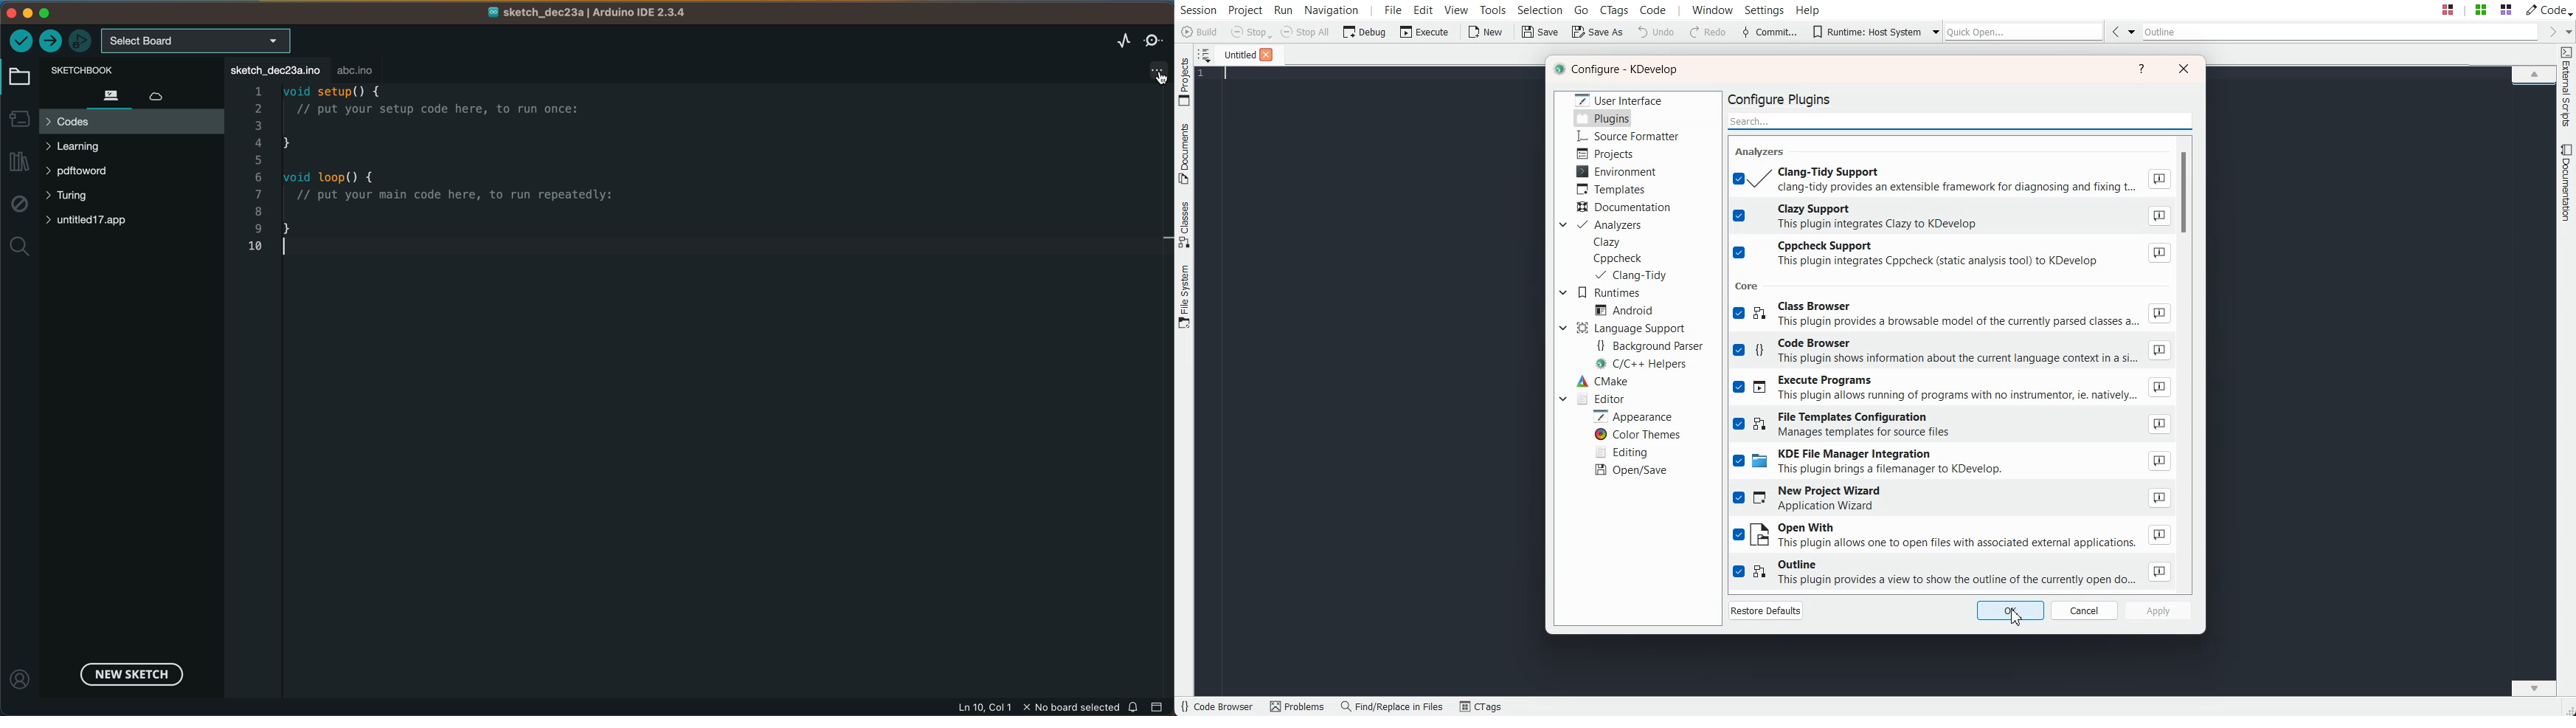 The width and height of the screenshot is (2576, 728). Describe the element at coordinates (1953, 255) in the screenshot. I see `Cppcheck Support` at that location.